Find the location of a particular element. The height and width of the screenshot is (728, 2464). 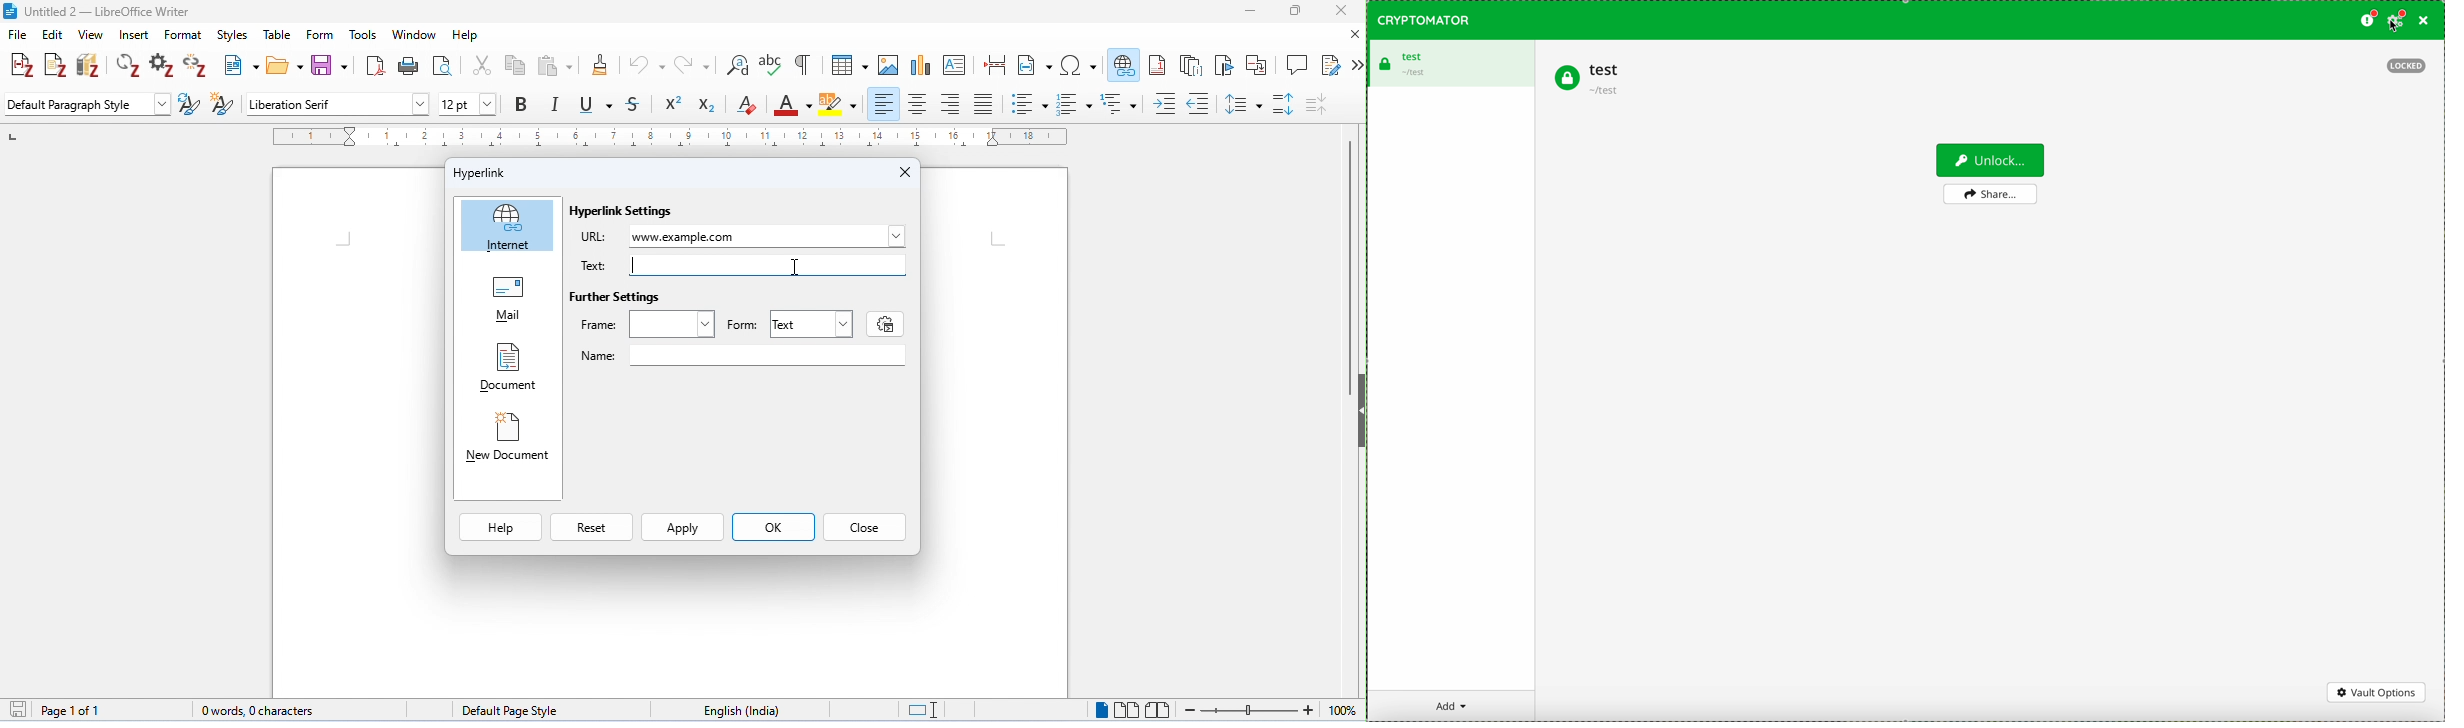

numbered style is located at coordinates (1076, 105).